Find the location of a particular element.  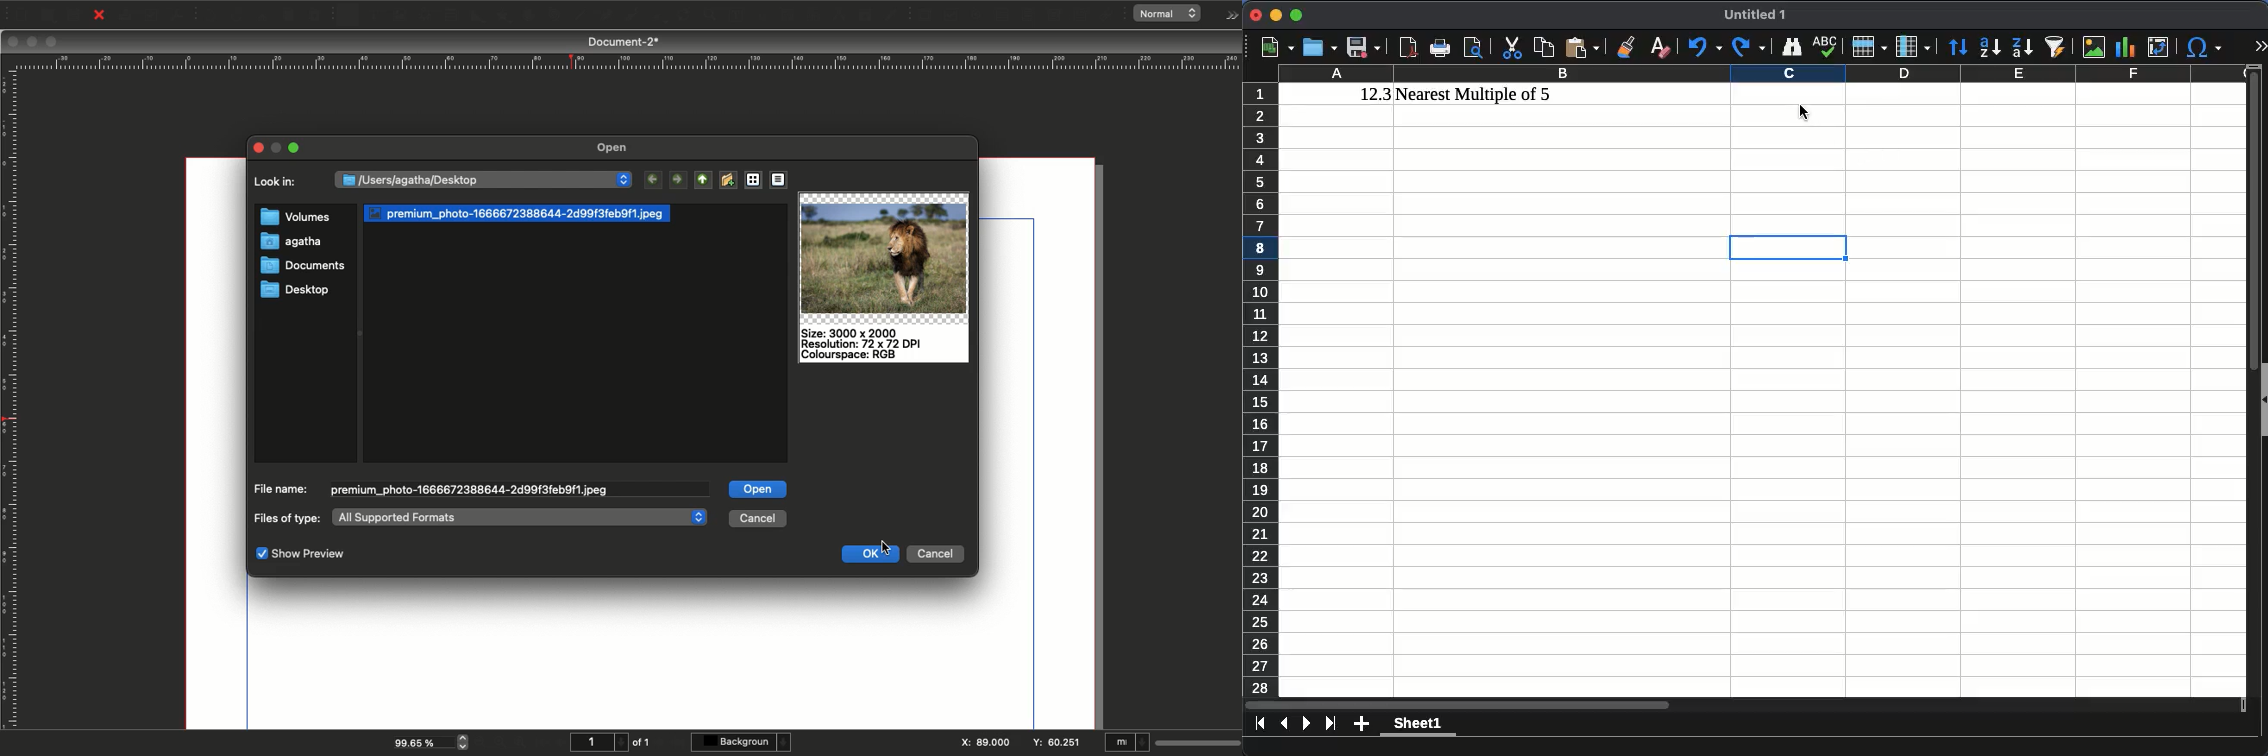

Agatha is located at coordinates (291, 243).